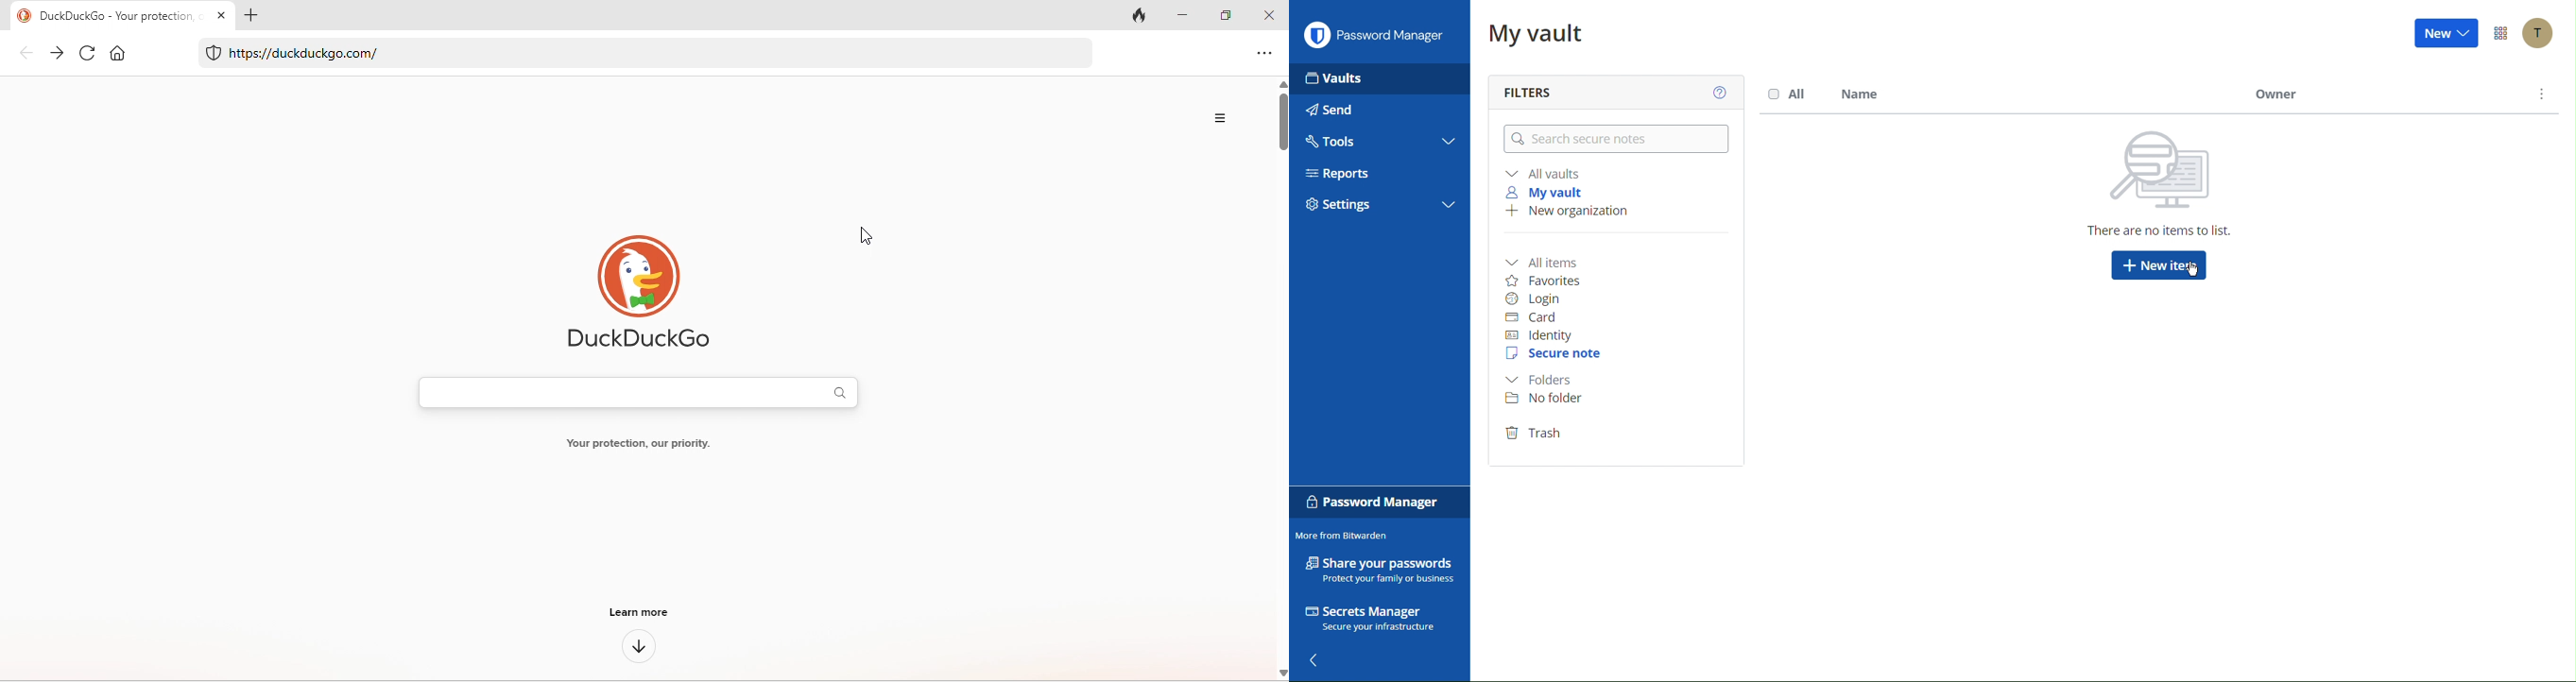 Image resolution: width=2576 pixels, height=700 pixels. I want to click on Secure Note, so click(1549, 356).